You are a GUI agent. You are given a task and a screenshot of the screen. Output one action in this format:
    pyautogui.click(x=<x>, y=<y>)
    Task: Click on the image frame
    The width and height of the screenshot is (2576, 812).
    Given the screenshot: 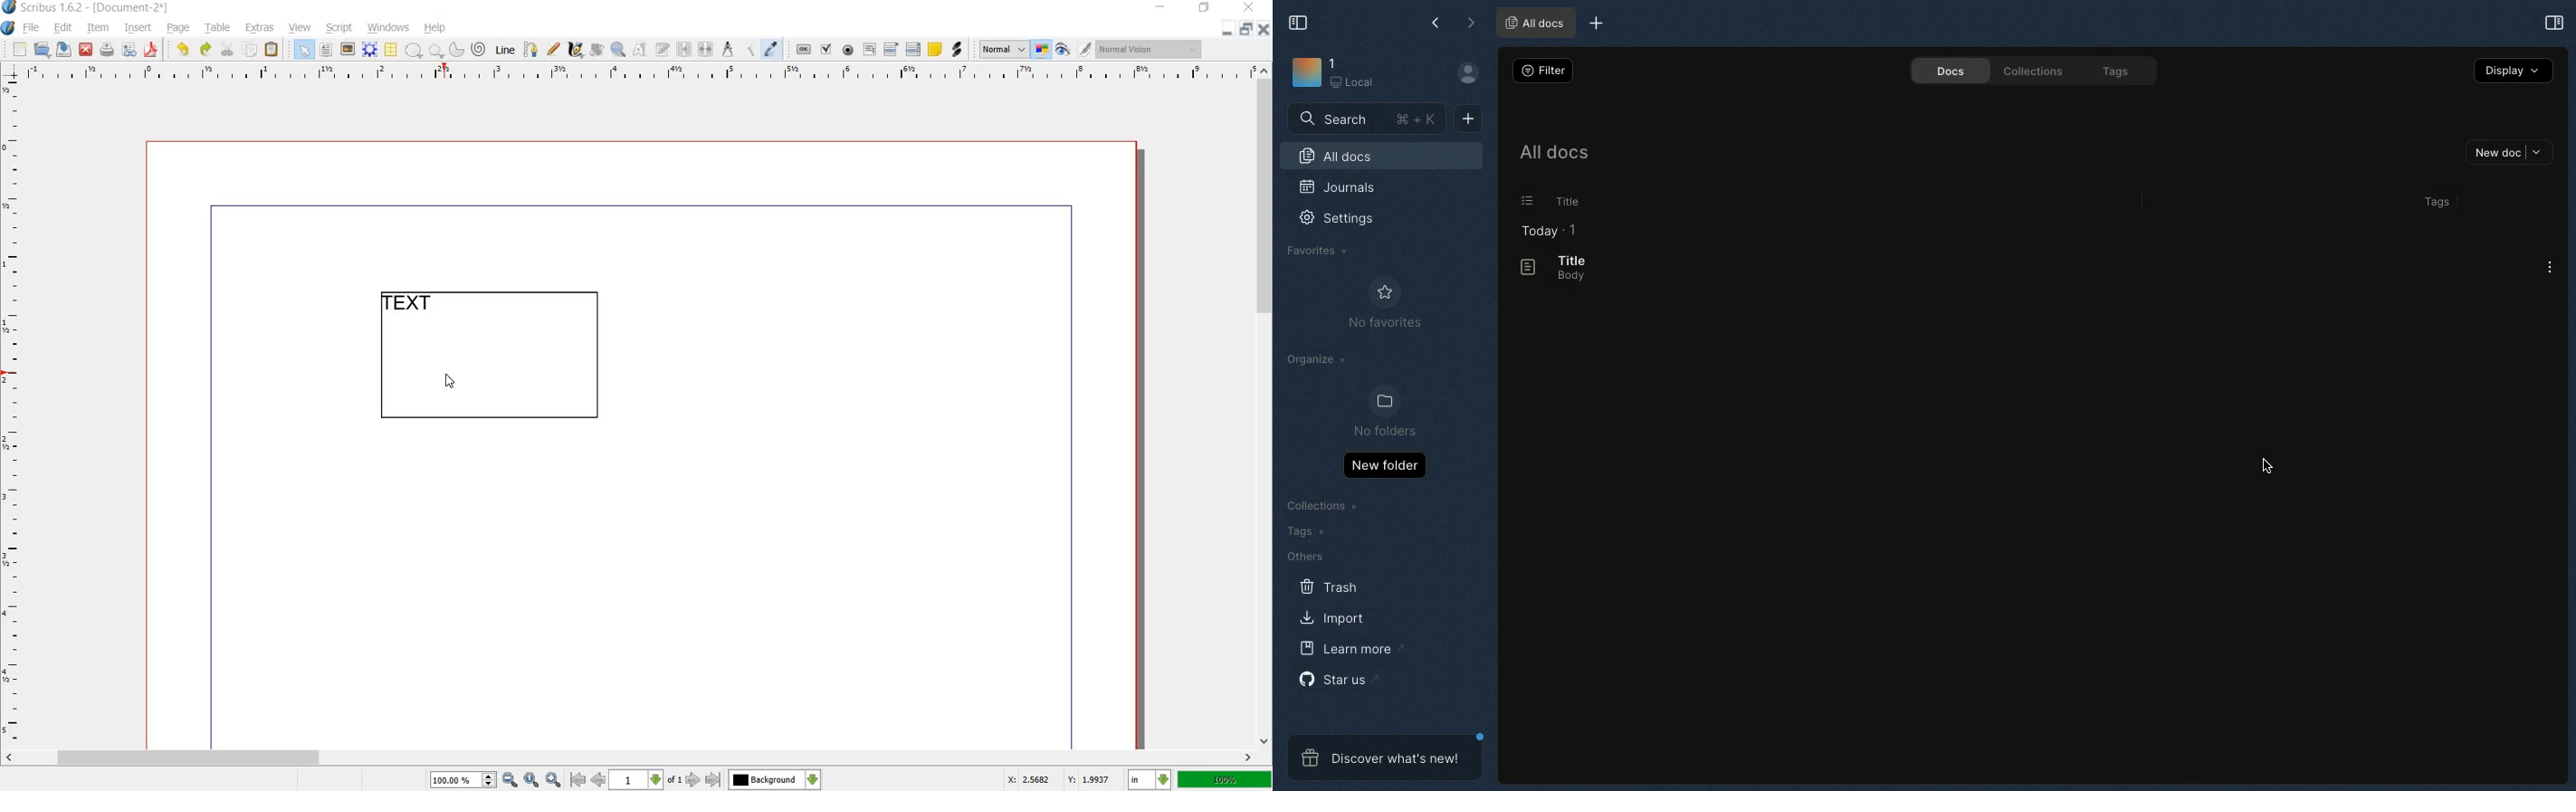 What is the action you would take?
    pyautogui.click(x=346, y=49)
    